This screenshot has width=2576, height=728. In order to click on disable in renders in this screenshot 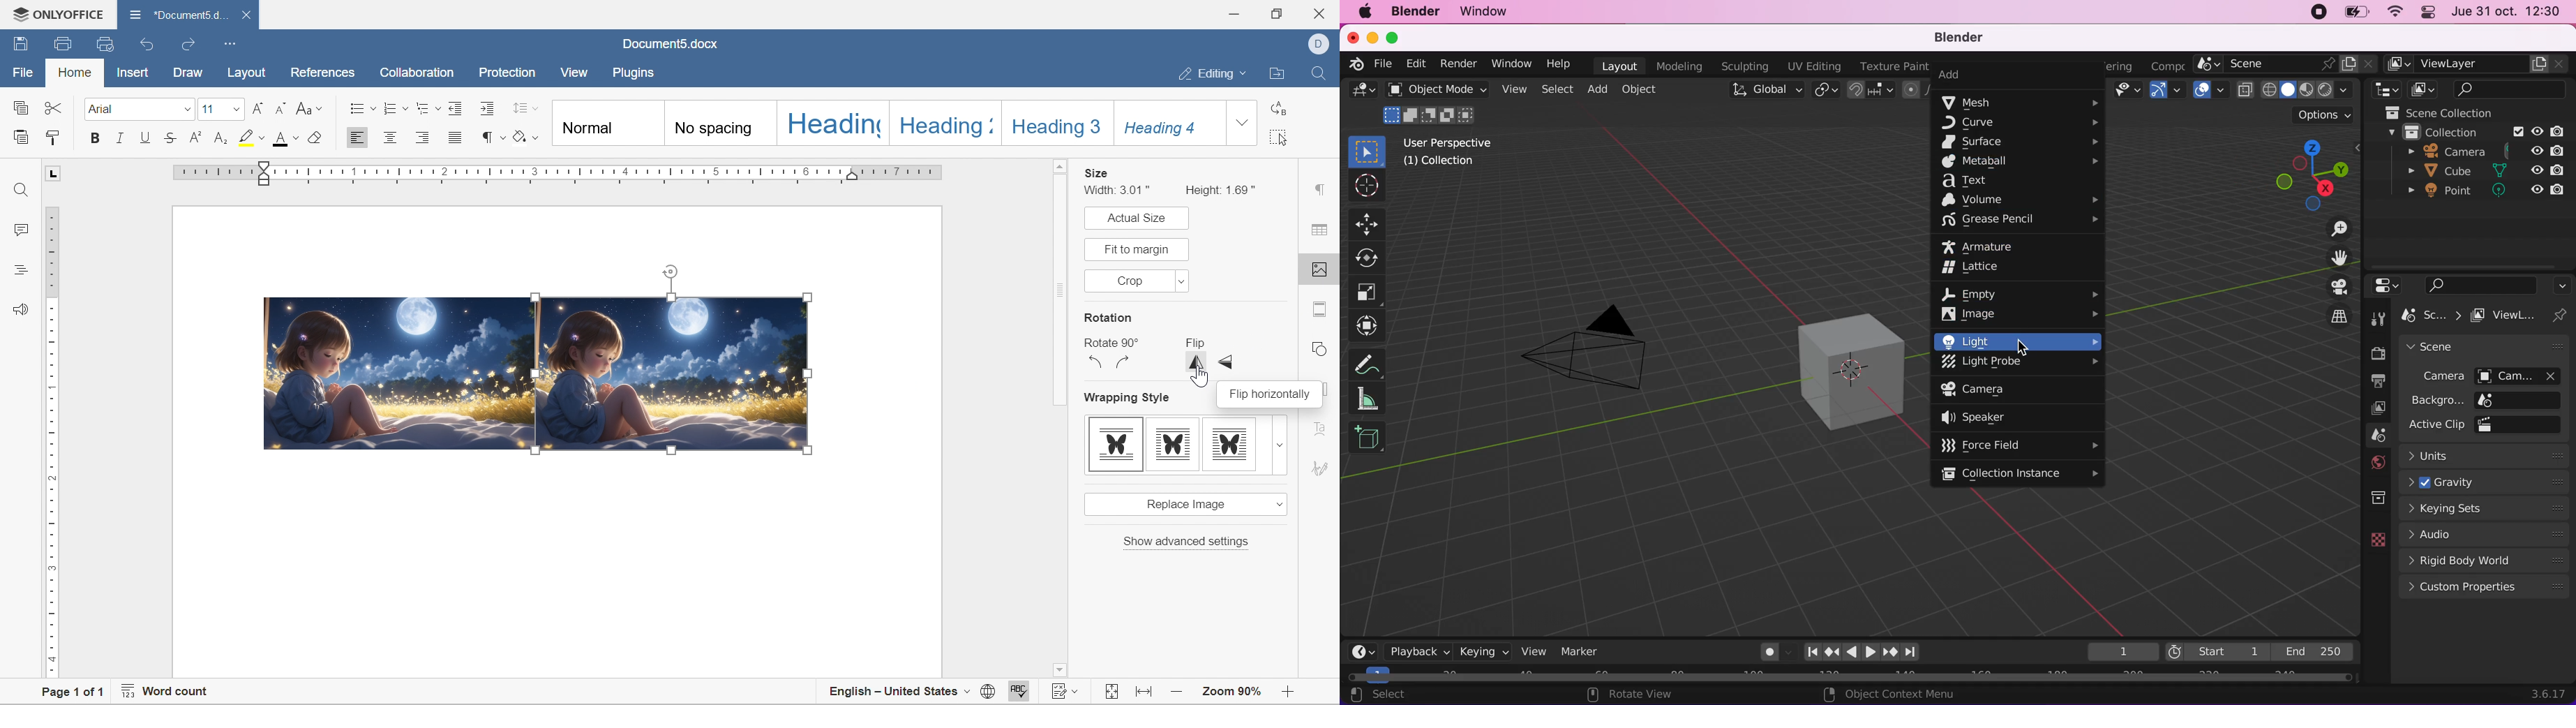, I will do `click(2559, 152)`.